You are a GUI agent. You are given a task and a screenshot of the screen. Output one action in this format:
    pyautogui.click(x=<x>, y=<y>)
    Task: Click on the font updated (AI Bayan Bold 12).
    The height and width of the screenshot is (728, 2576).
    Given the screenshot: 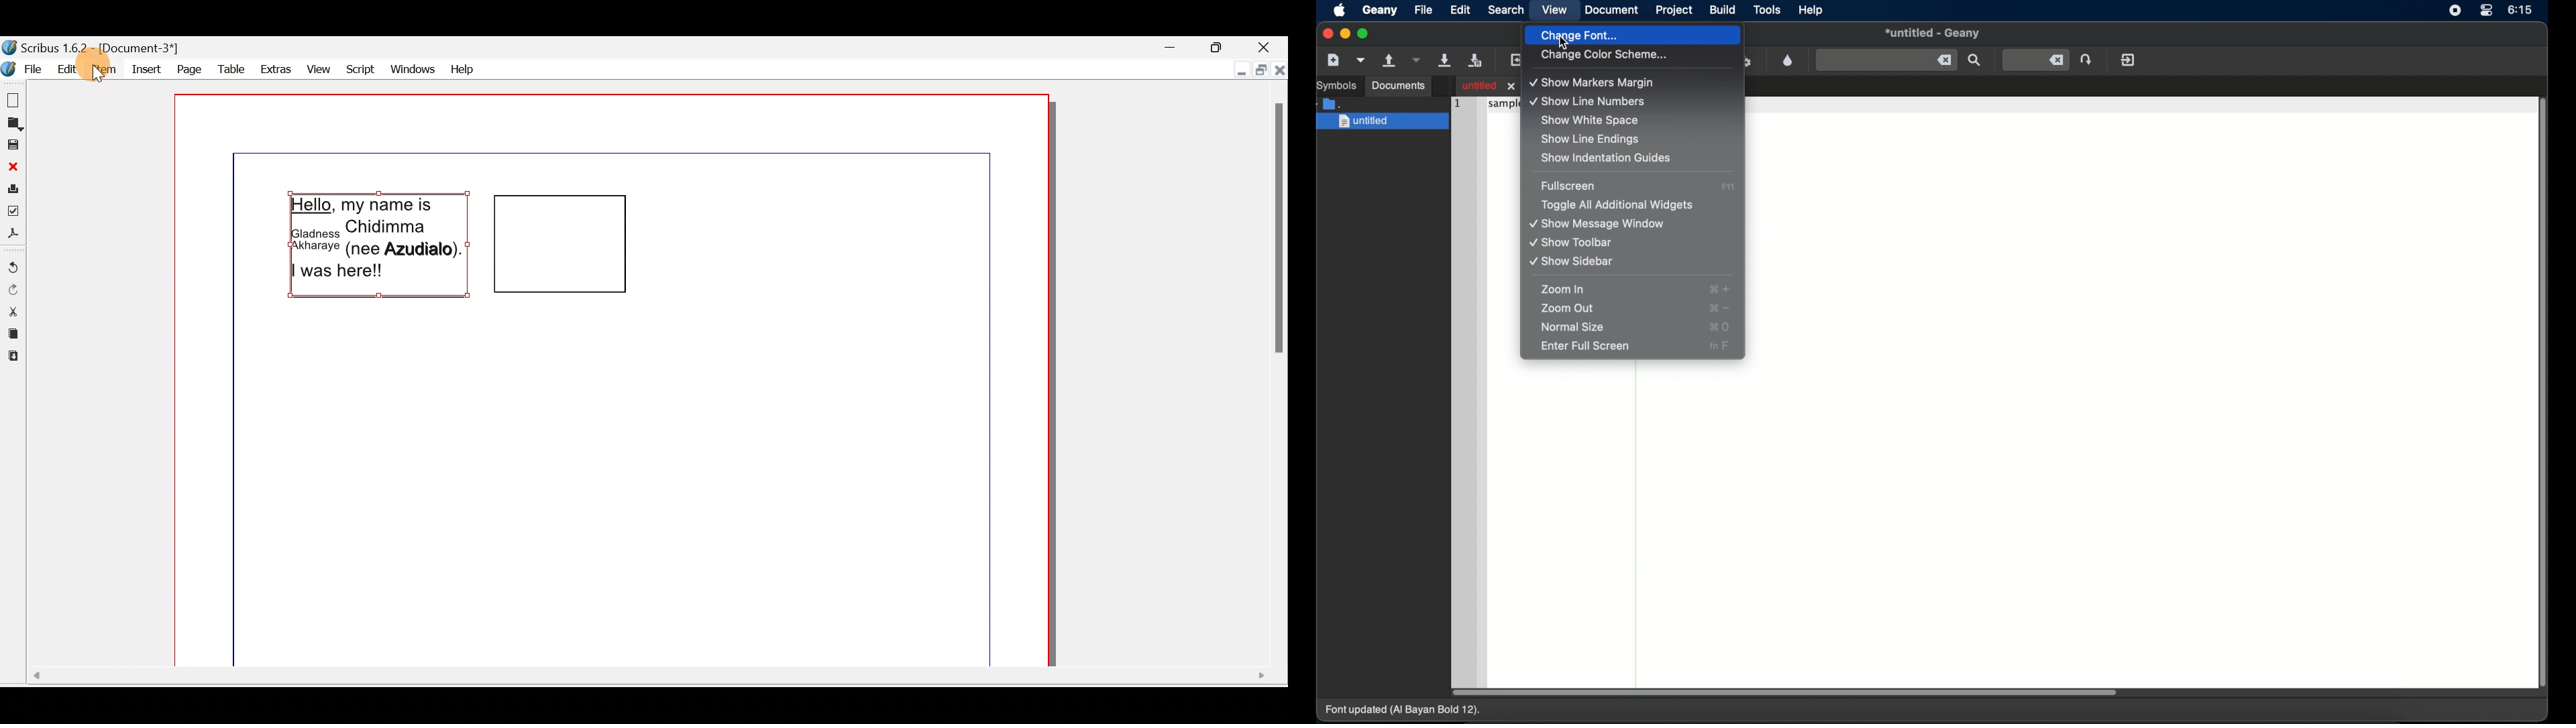 What is the action you would take?
    pyautogui.click(x=1404, y=711)
    